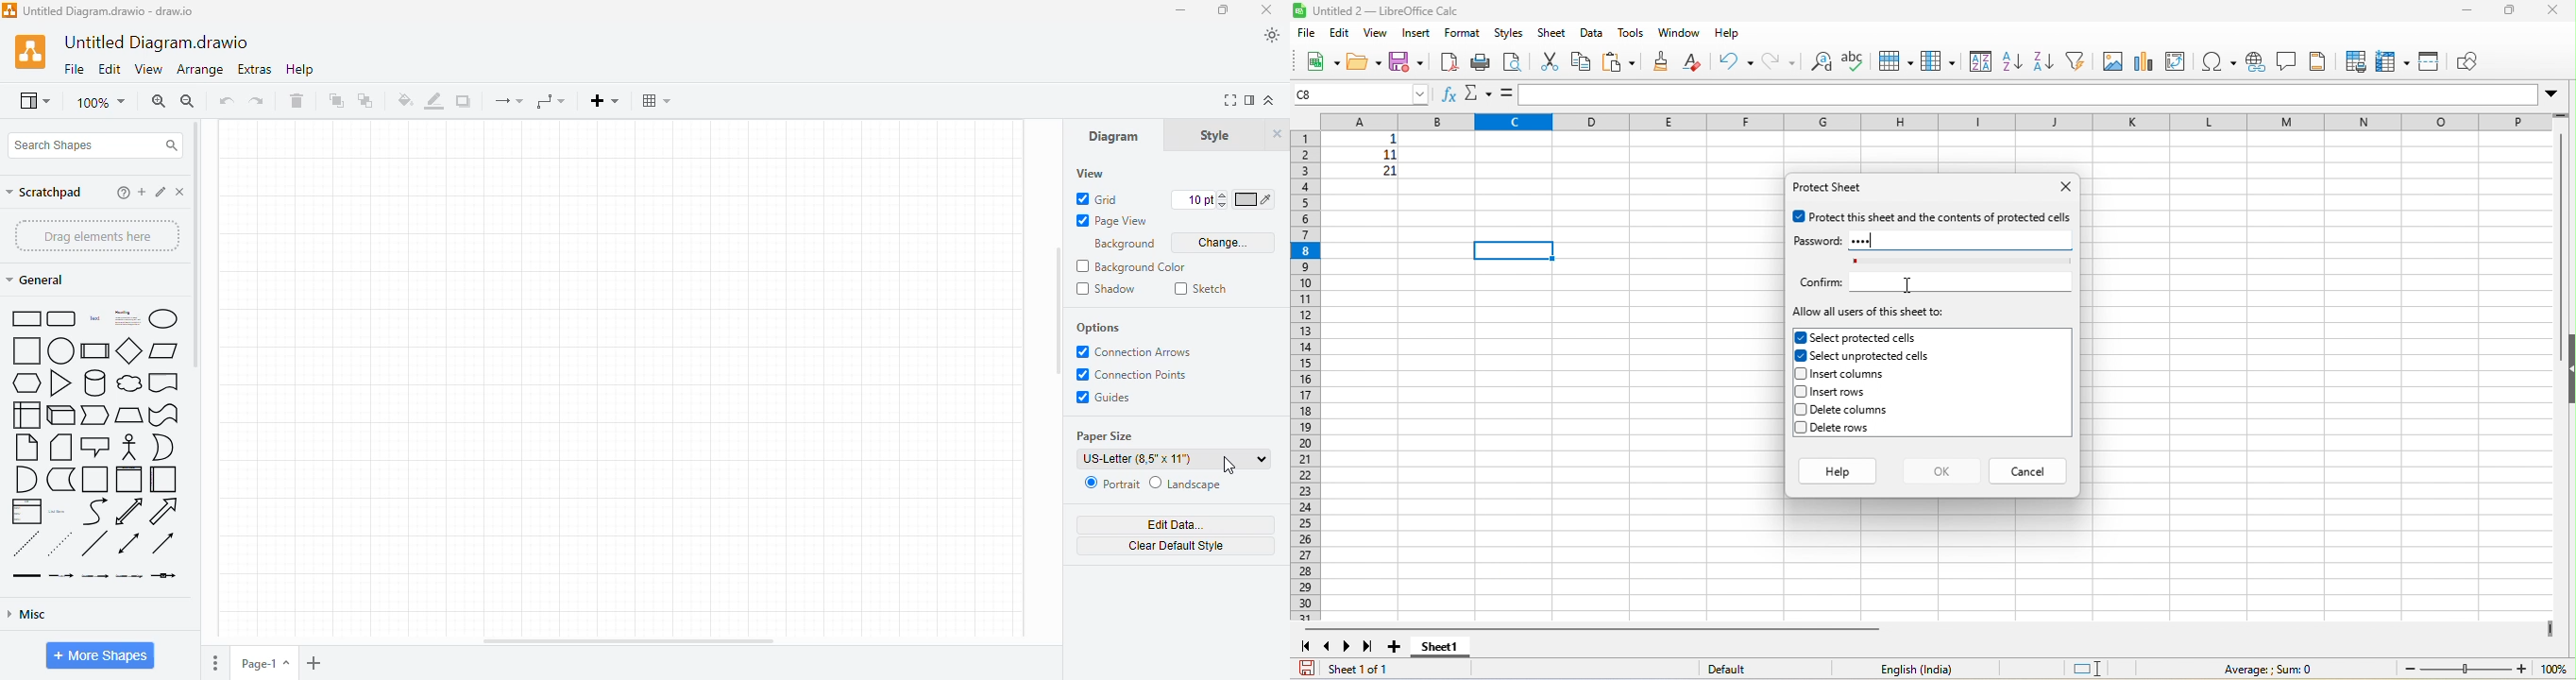 The height and width of the screenshot is (700, 2576). I want to click on sketch, so click(1201, 288).